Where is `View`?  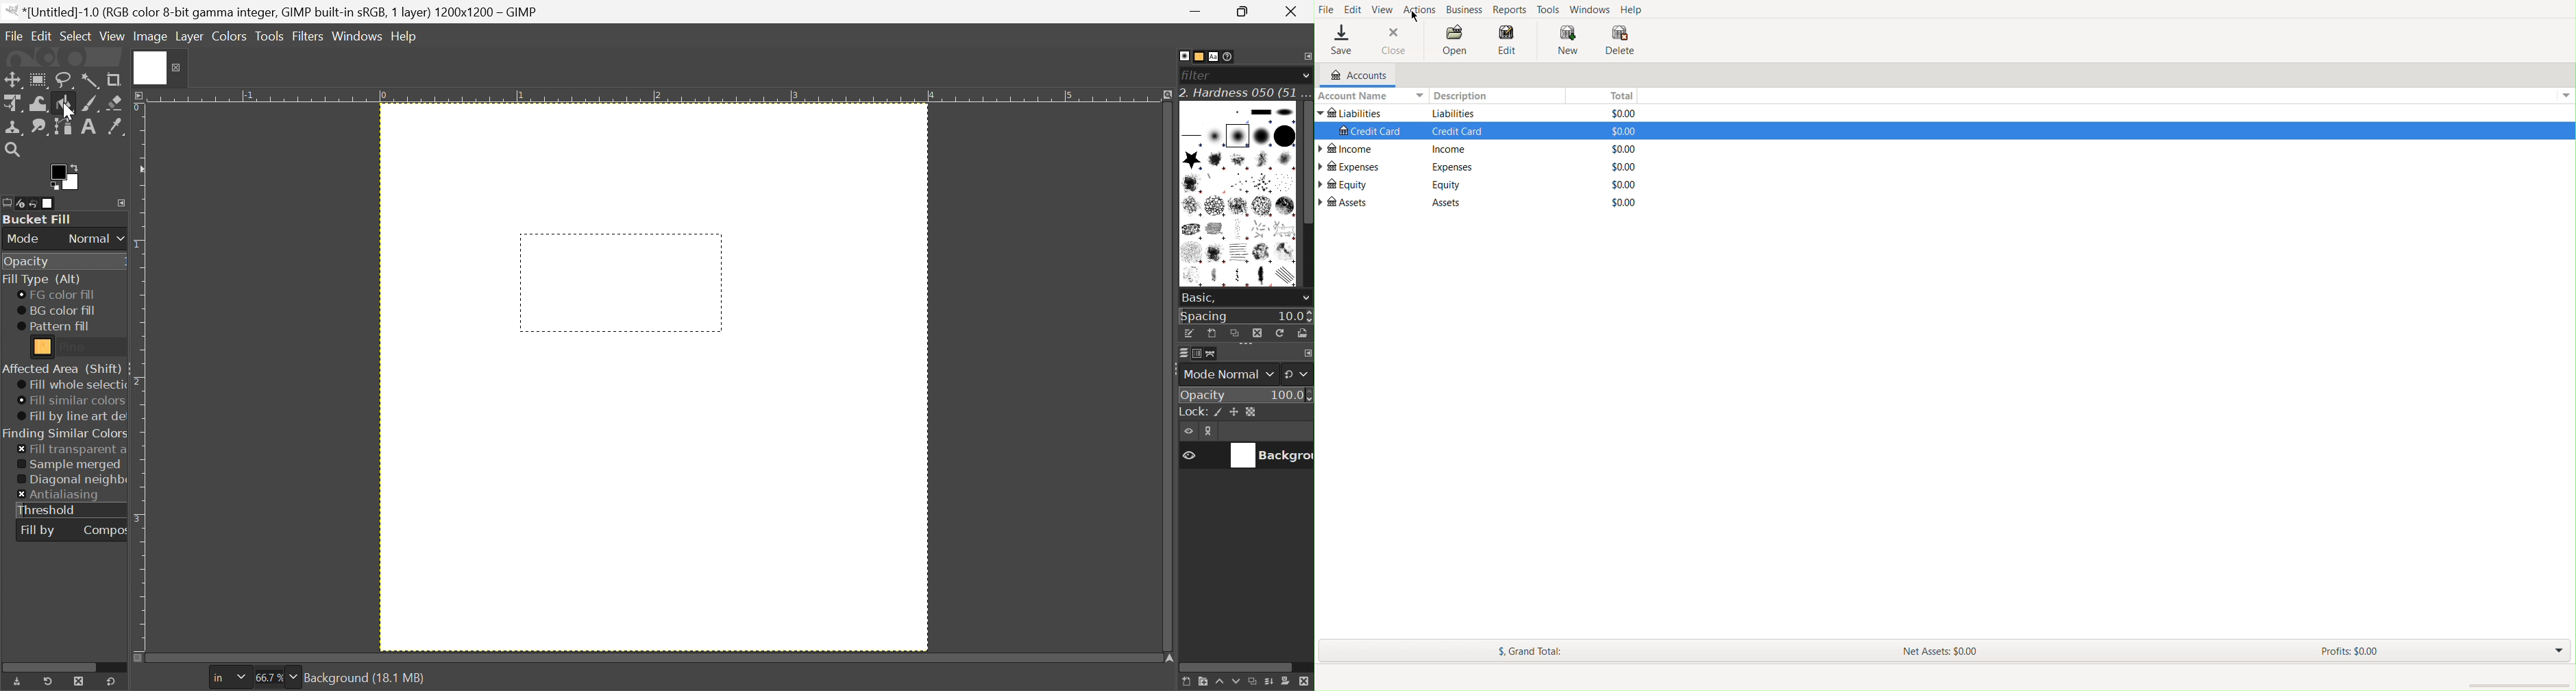 View is located at coordinates (1383, 9).